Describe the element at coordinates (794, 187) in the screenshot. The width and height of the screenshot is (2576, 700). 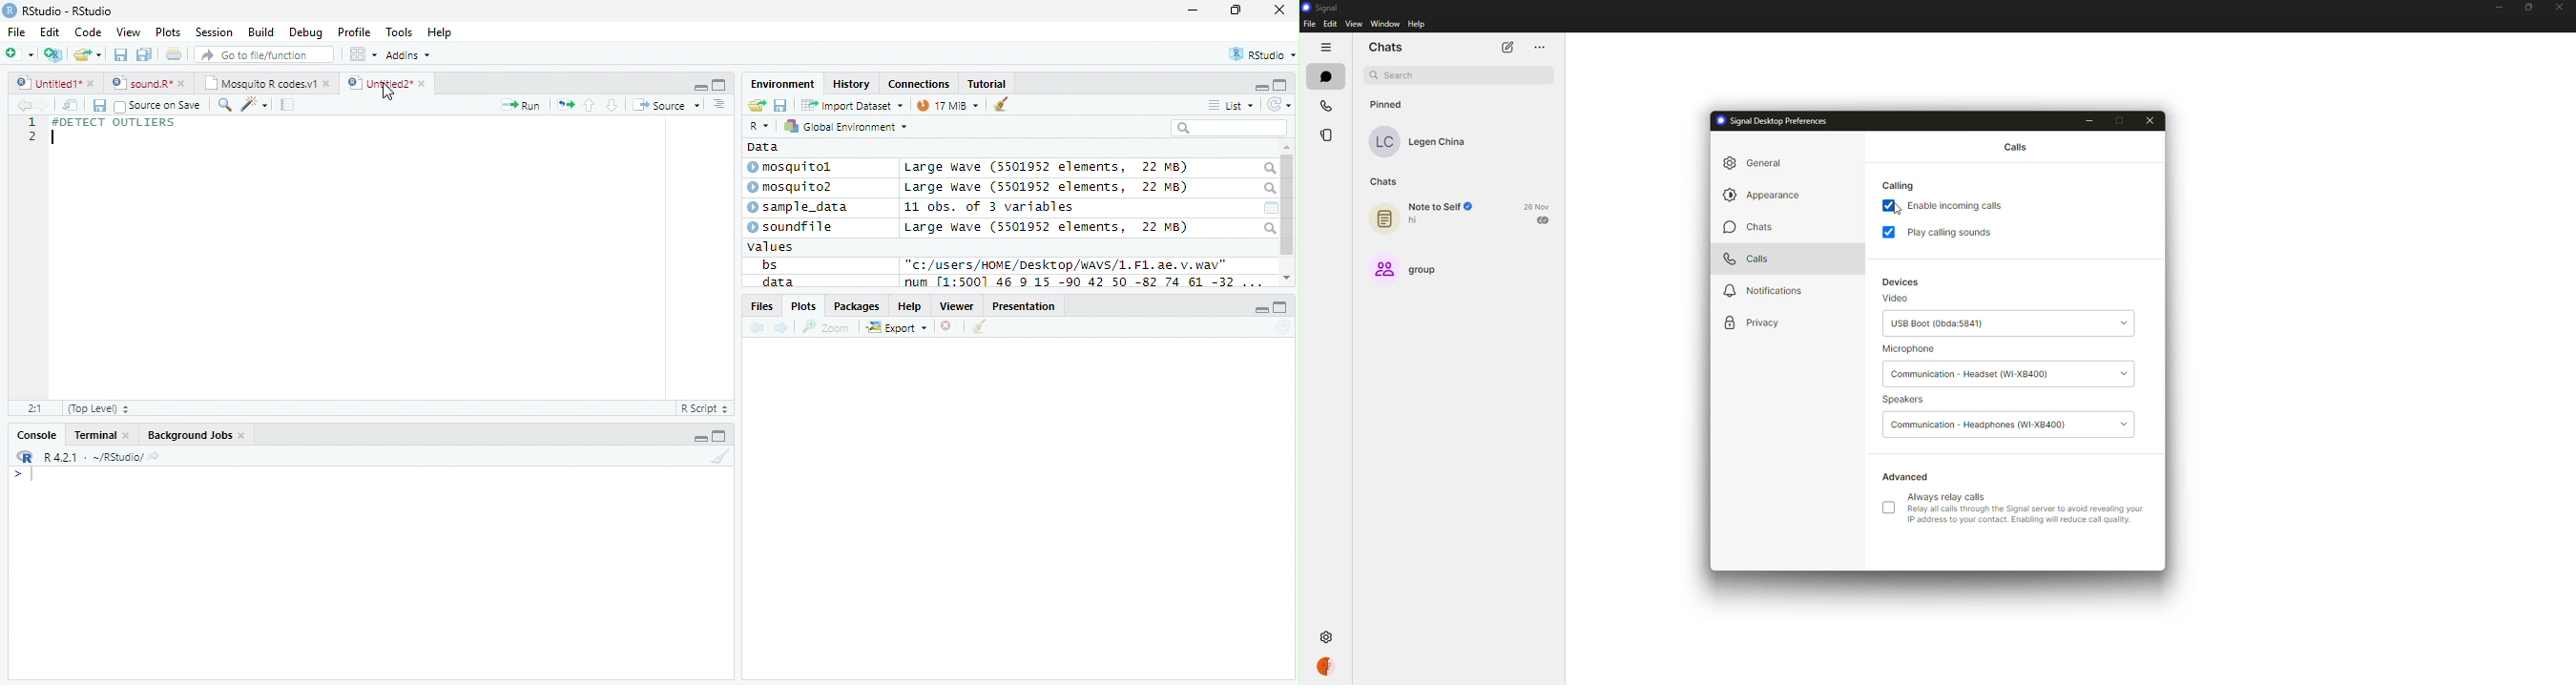
I see `mosquito2` at that location.